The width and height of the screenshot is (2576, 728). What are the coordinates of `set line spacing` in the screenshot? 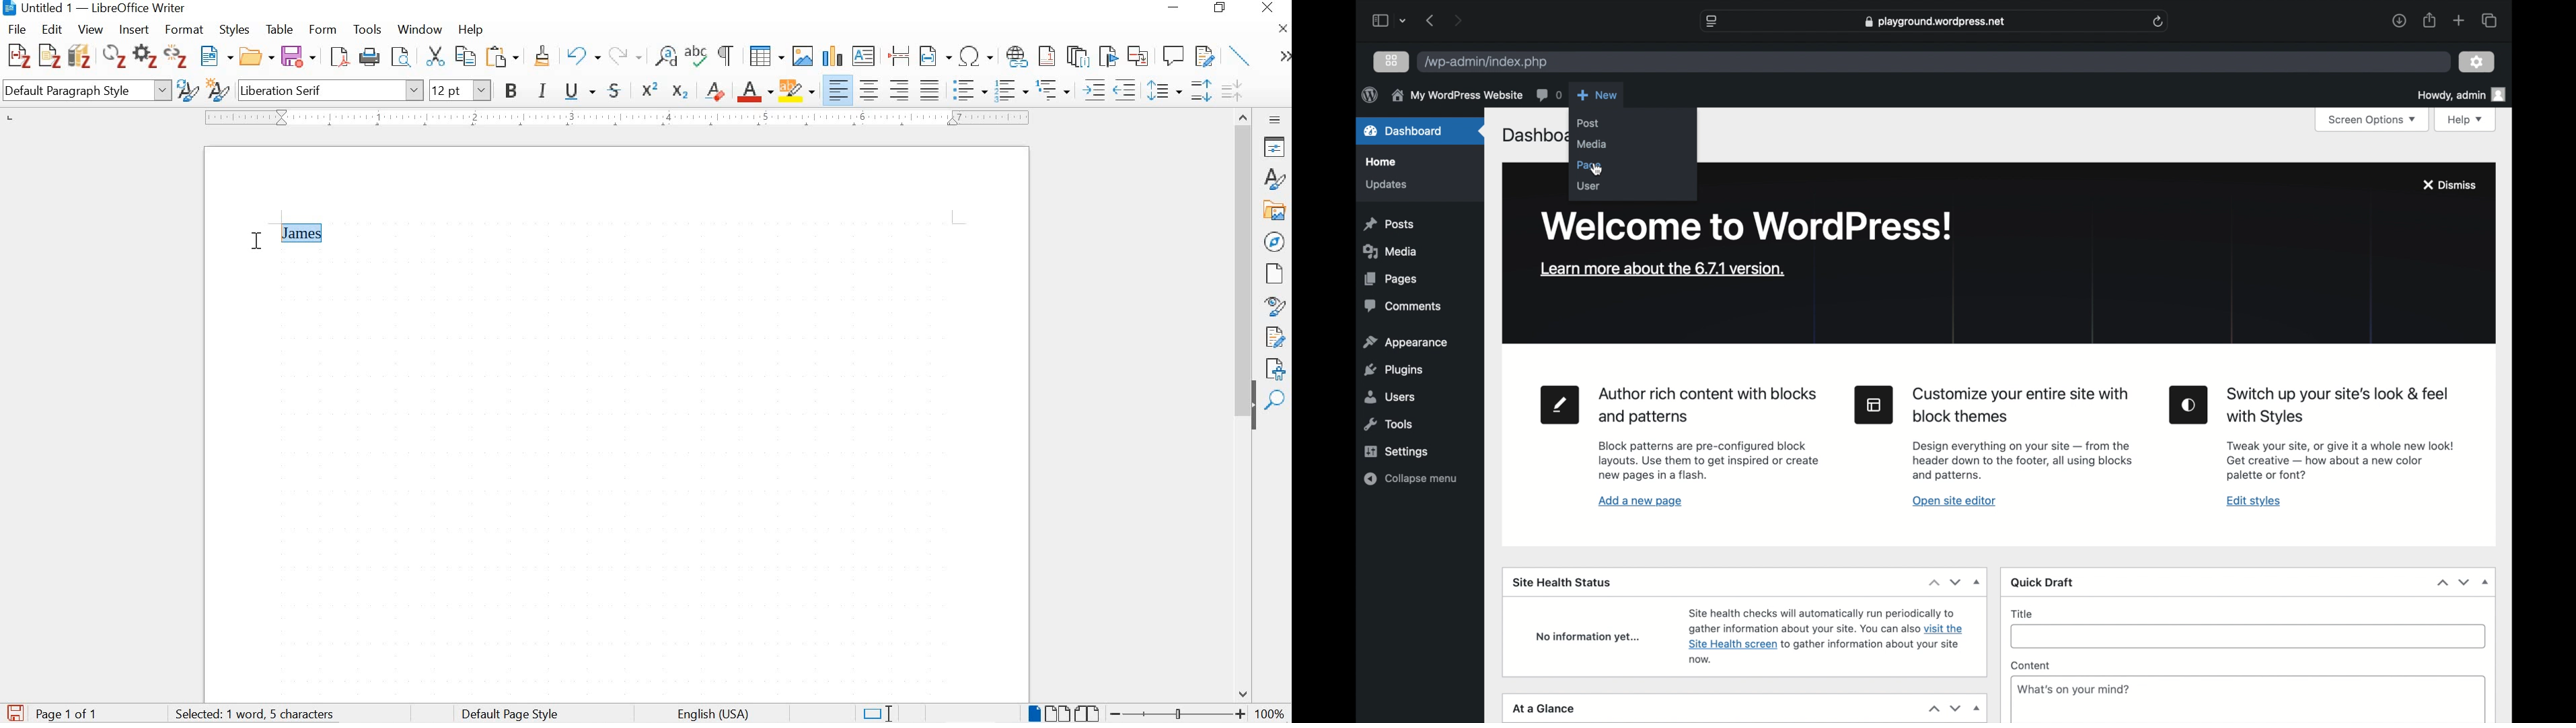 It's located at (1163, 91).